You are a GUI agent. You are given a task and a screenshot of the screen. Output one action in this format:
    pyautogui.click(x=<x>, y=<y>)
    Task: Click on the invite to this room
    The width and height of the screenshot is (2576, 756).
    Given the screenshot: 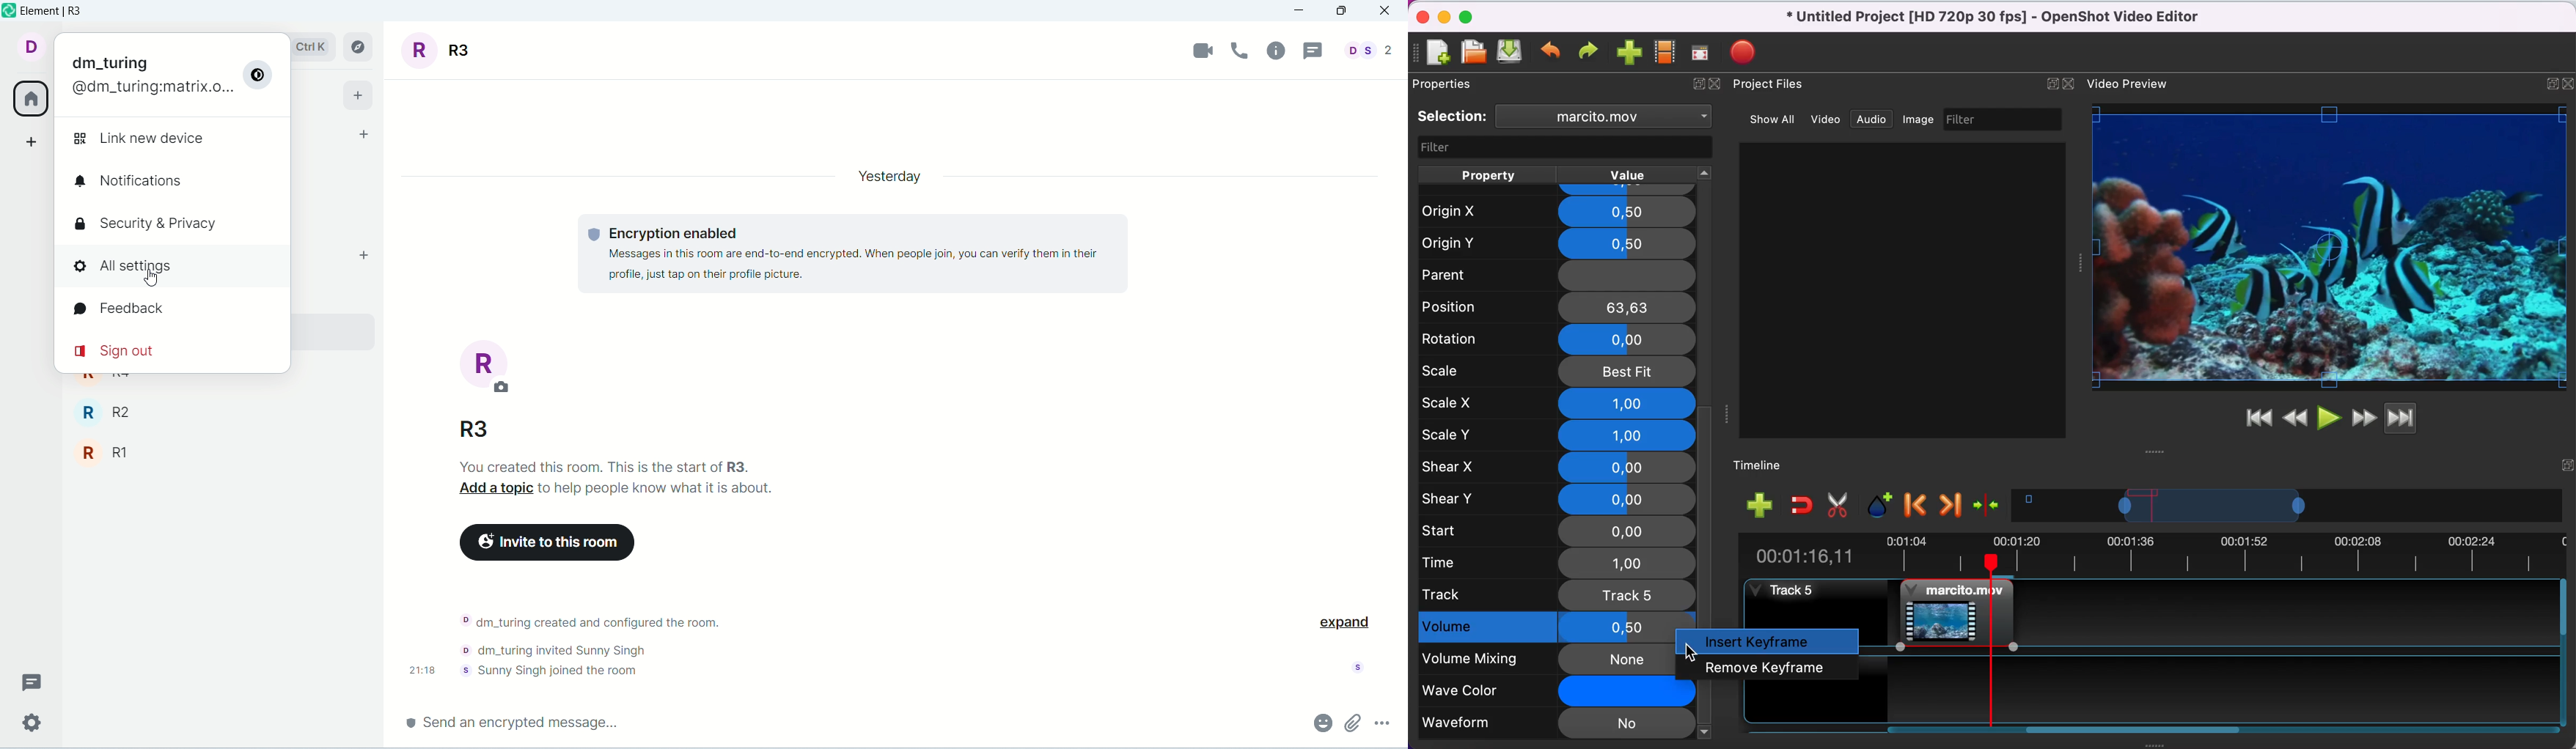 What is the action you would take?
    pyautogui.click(x=544, y=542)
    